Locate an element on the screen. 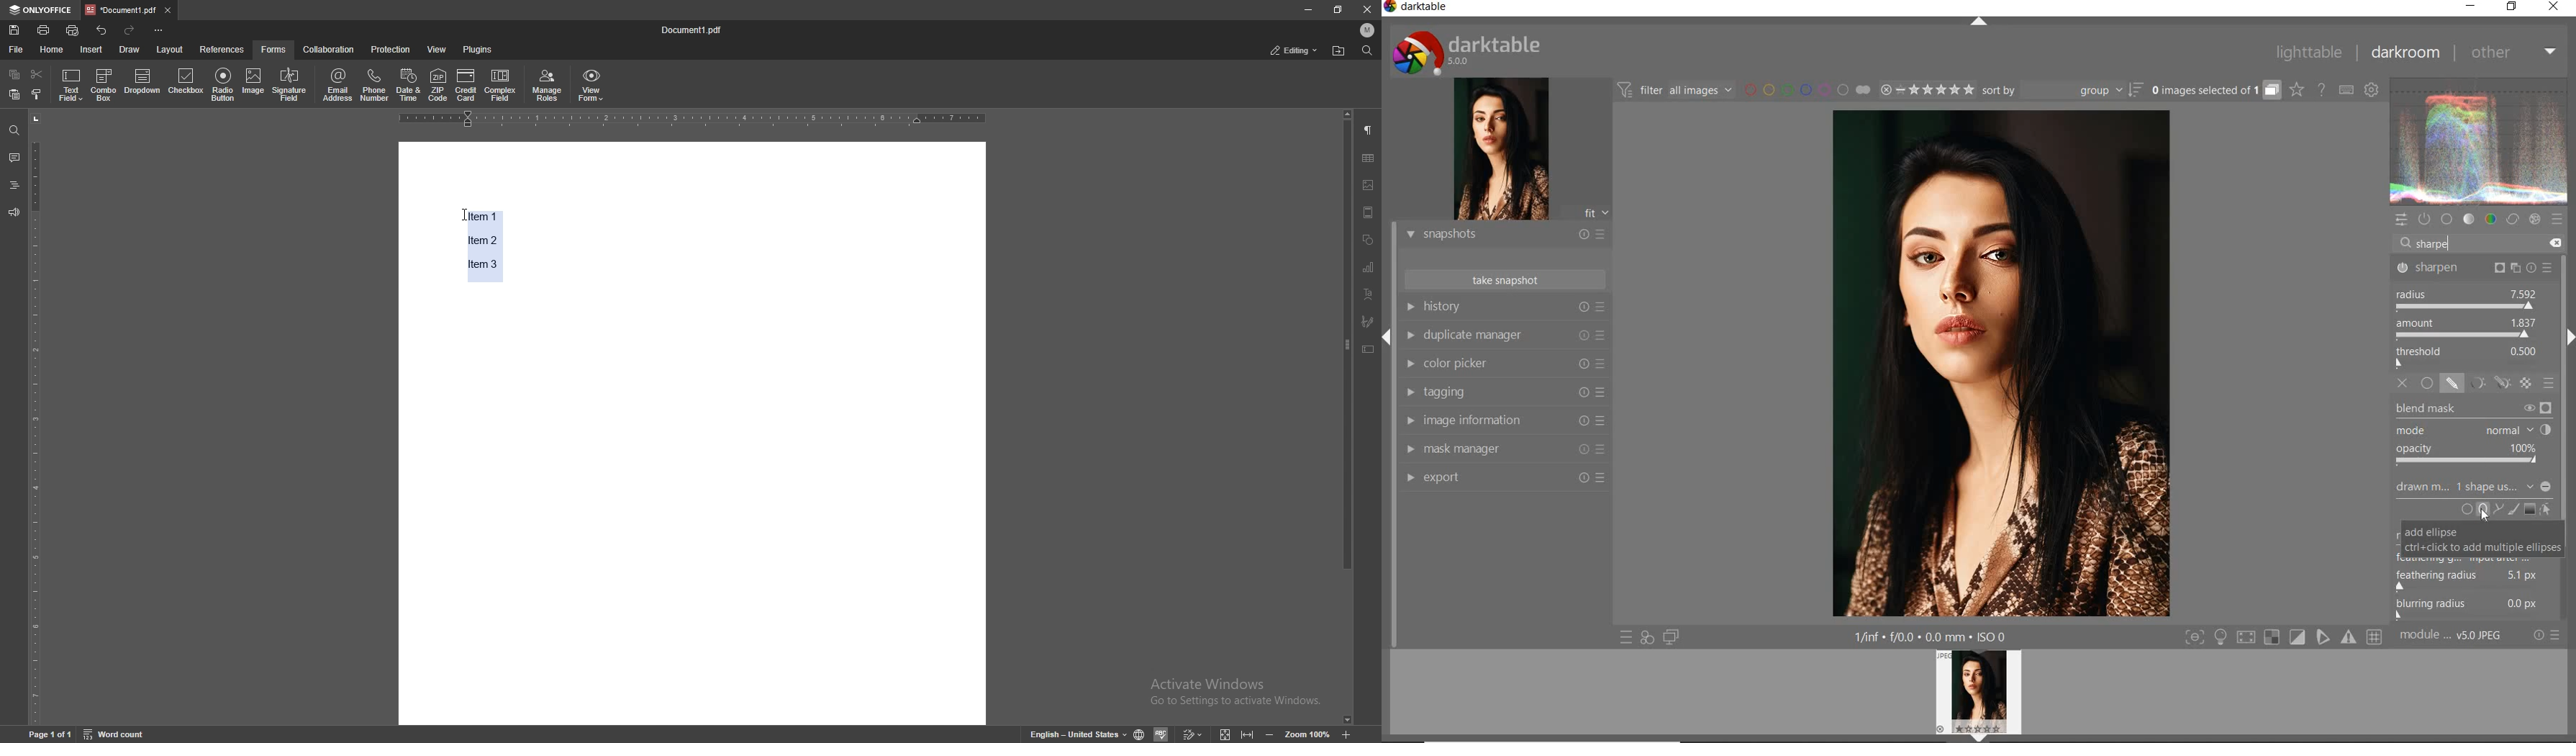 The height and width of the screenshot is (756, 2576). draw is located at coordinates (131, 49).